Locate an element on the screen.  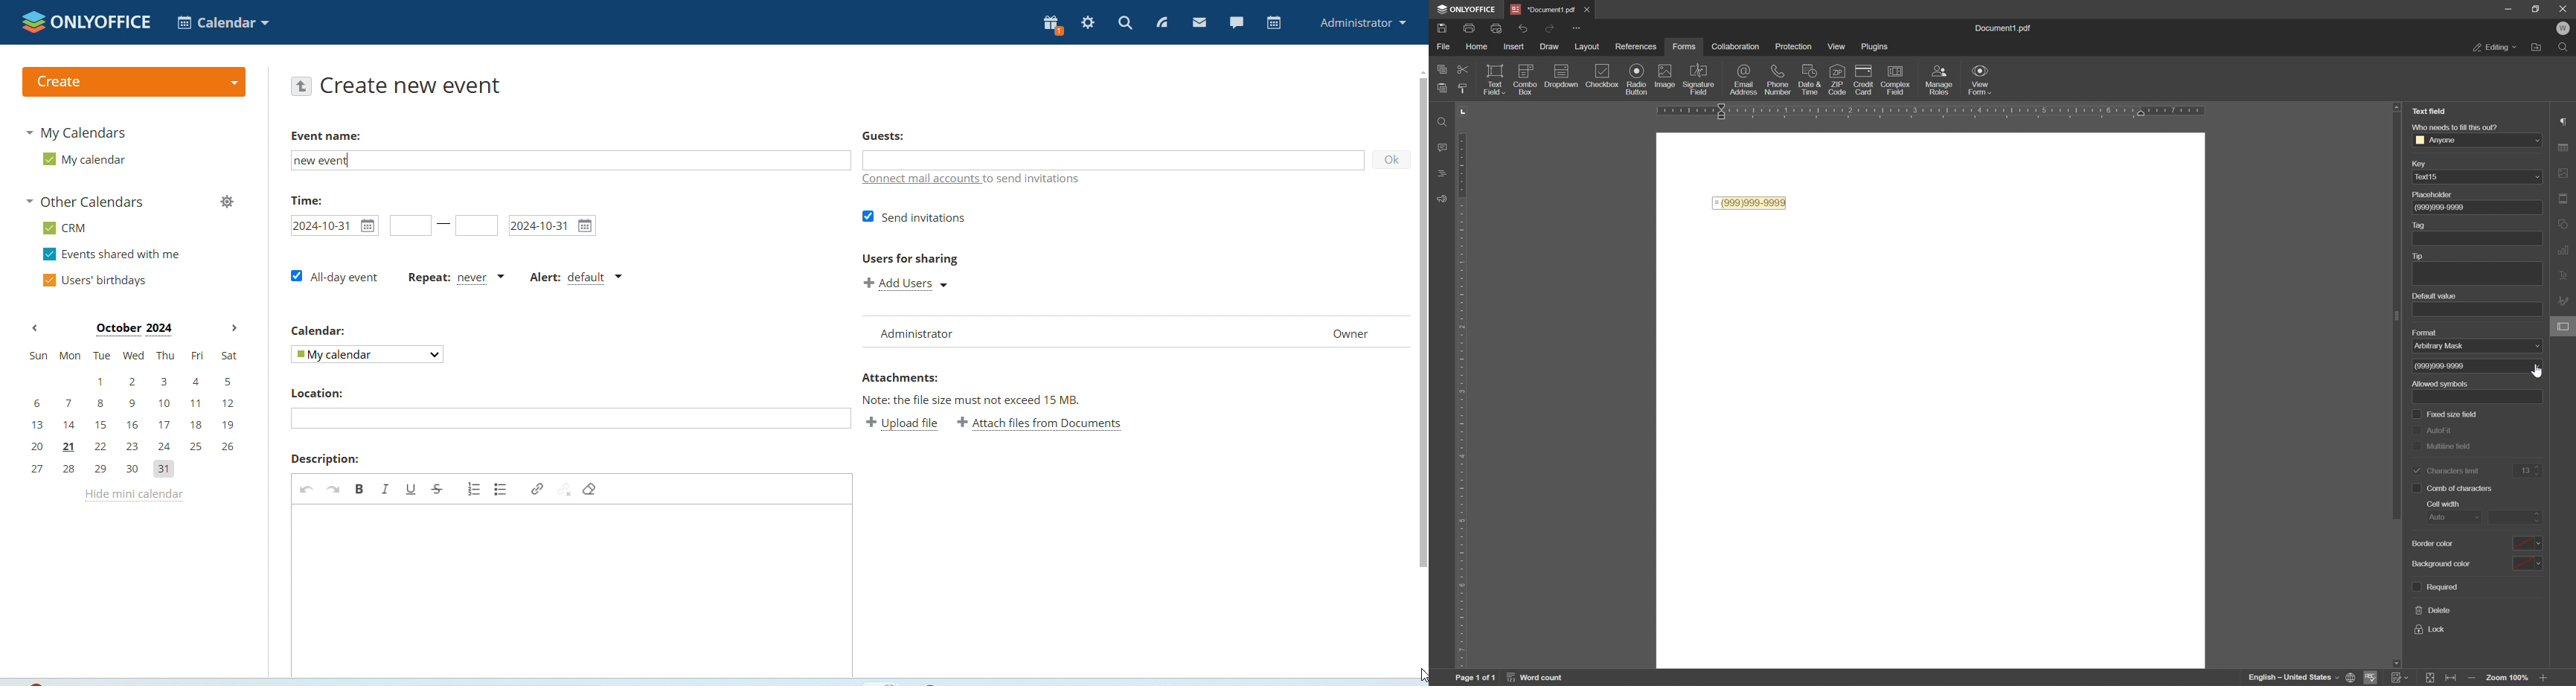
paste is located at coordinates (1443, 89).